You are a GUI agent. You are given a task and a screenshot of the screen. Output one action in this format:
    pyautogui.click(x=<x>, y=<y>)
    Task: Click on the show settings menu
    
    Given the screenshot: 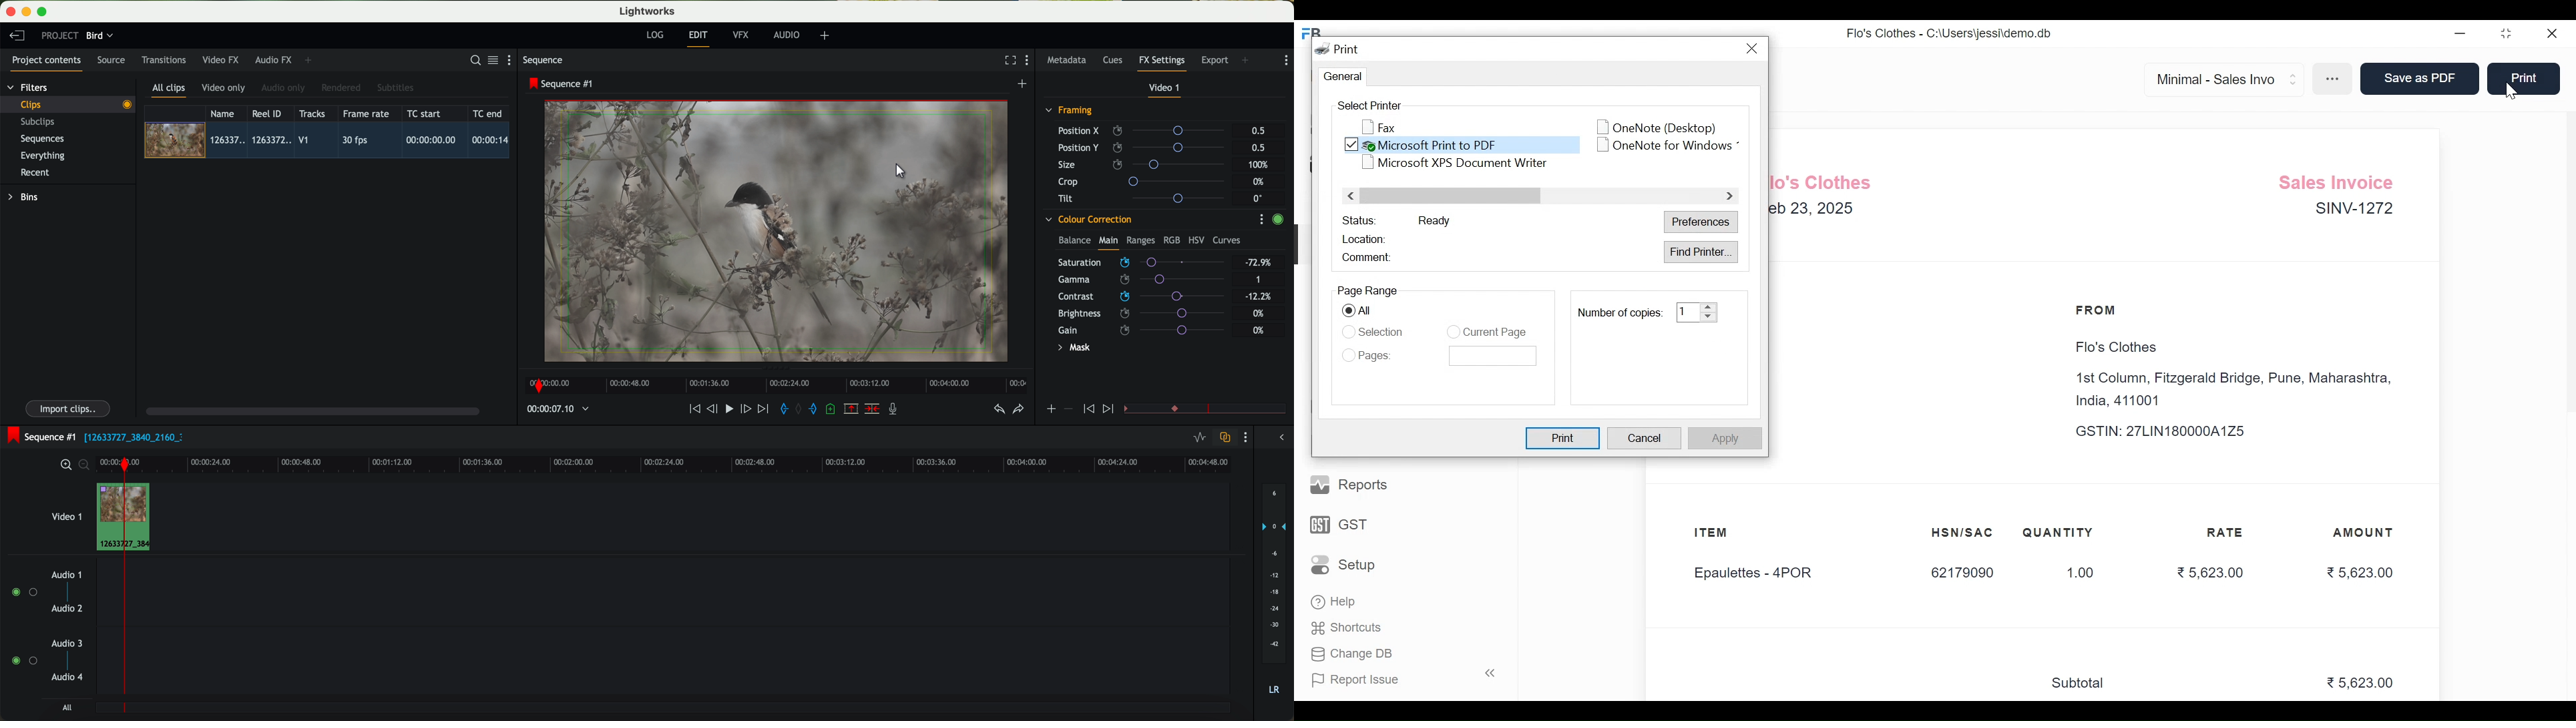 What is the action you would take?
    pyautogui.click(x=1030, y=61)
    